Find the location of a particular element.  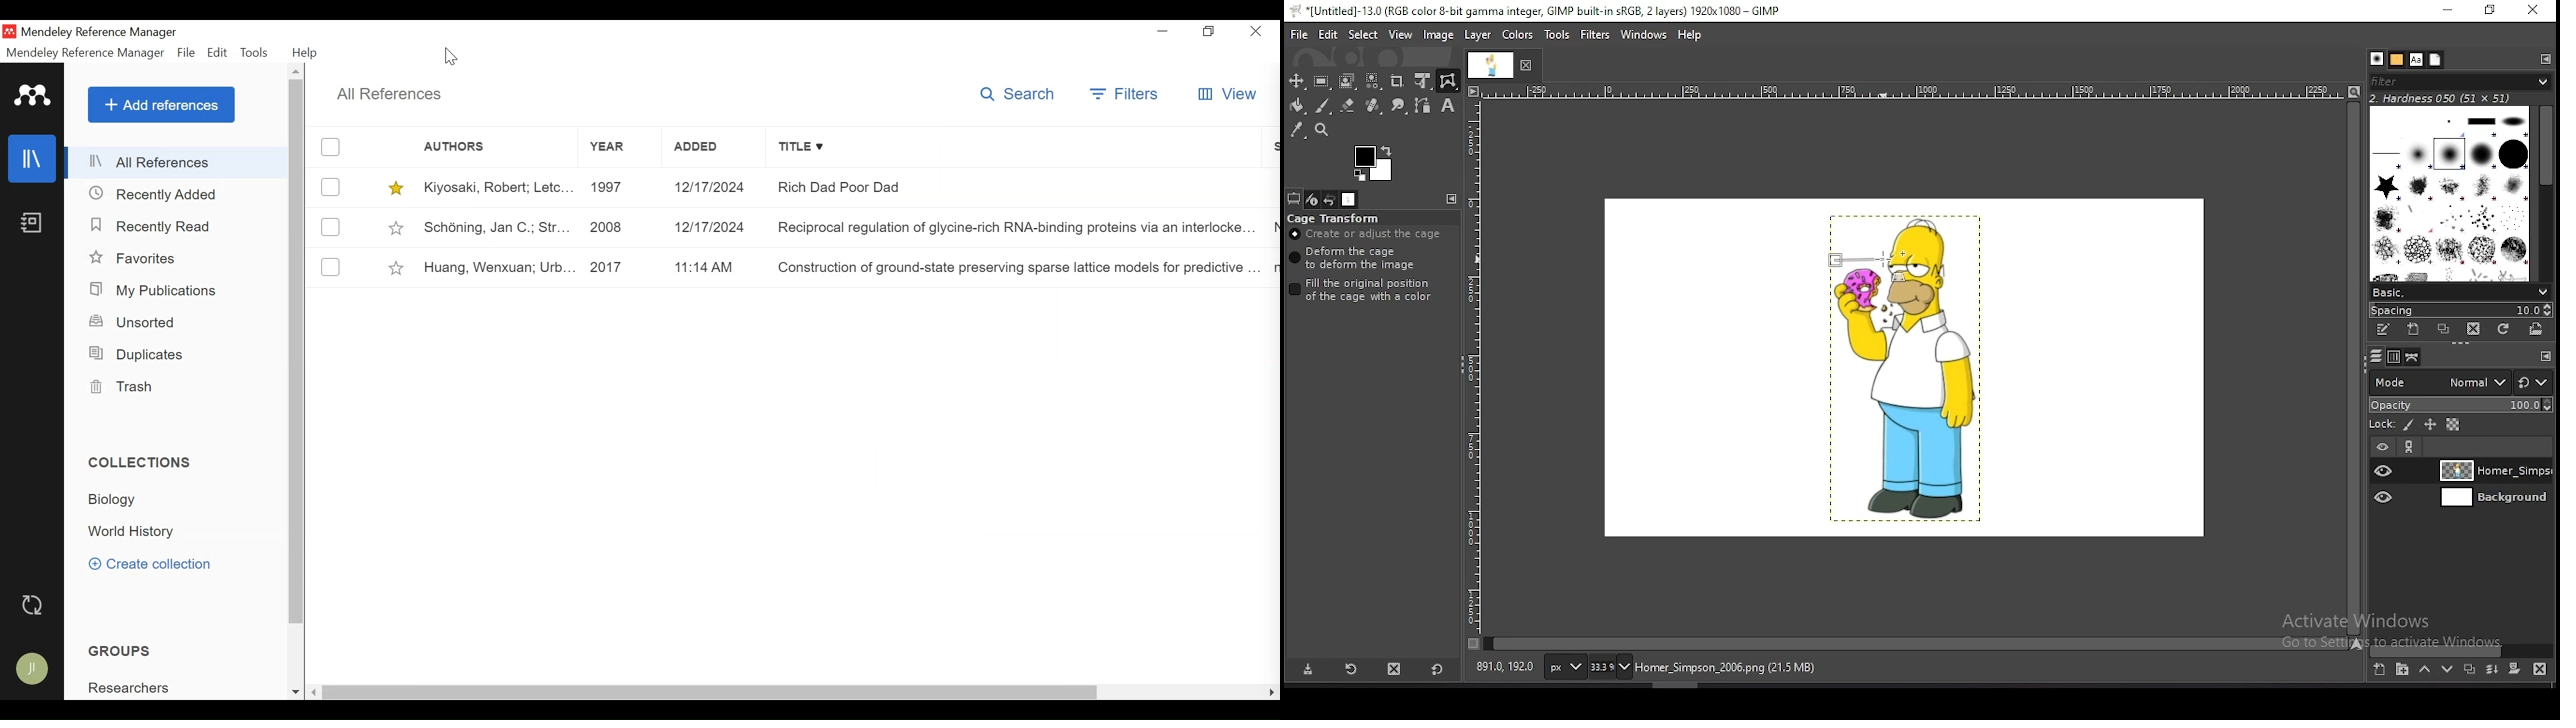

11:14 AM is located at coordinates (705, 268).